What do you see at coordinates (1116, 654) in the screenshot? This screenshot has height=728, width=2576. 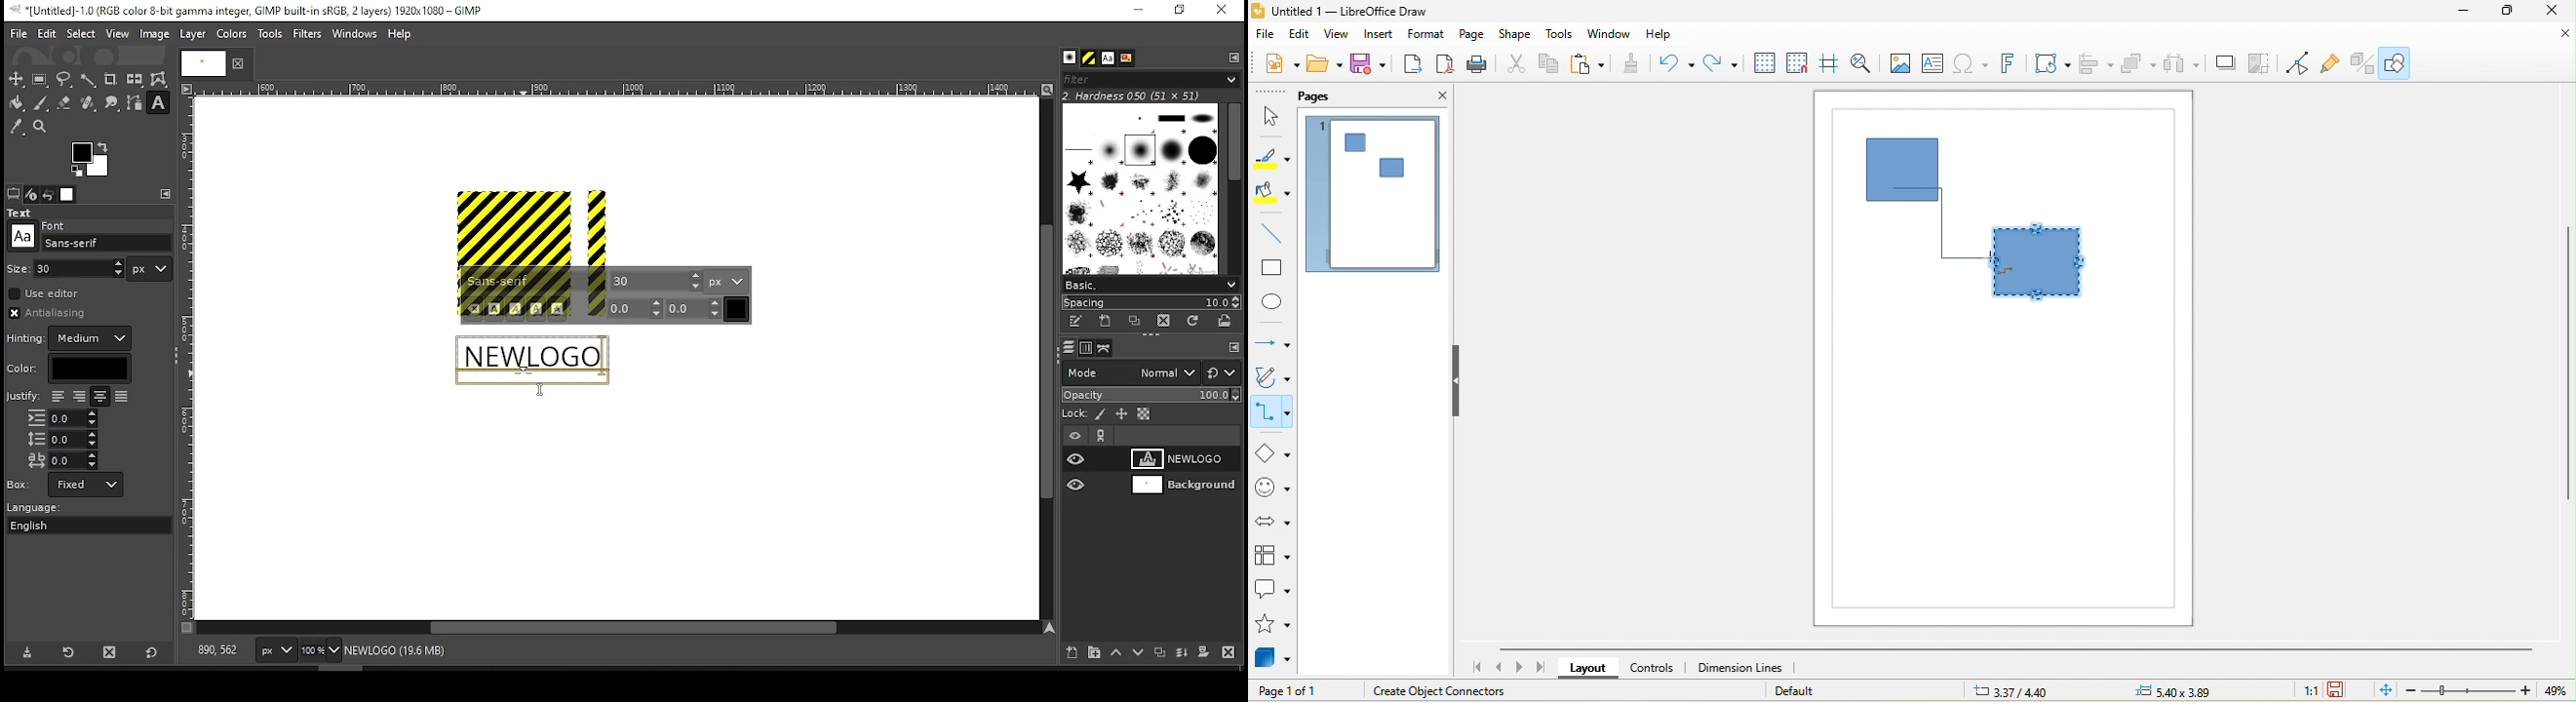 I see `move layer one step up` at bounding box center [1116, 654].